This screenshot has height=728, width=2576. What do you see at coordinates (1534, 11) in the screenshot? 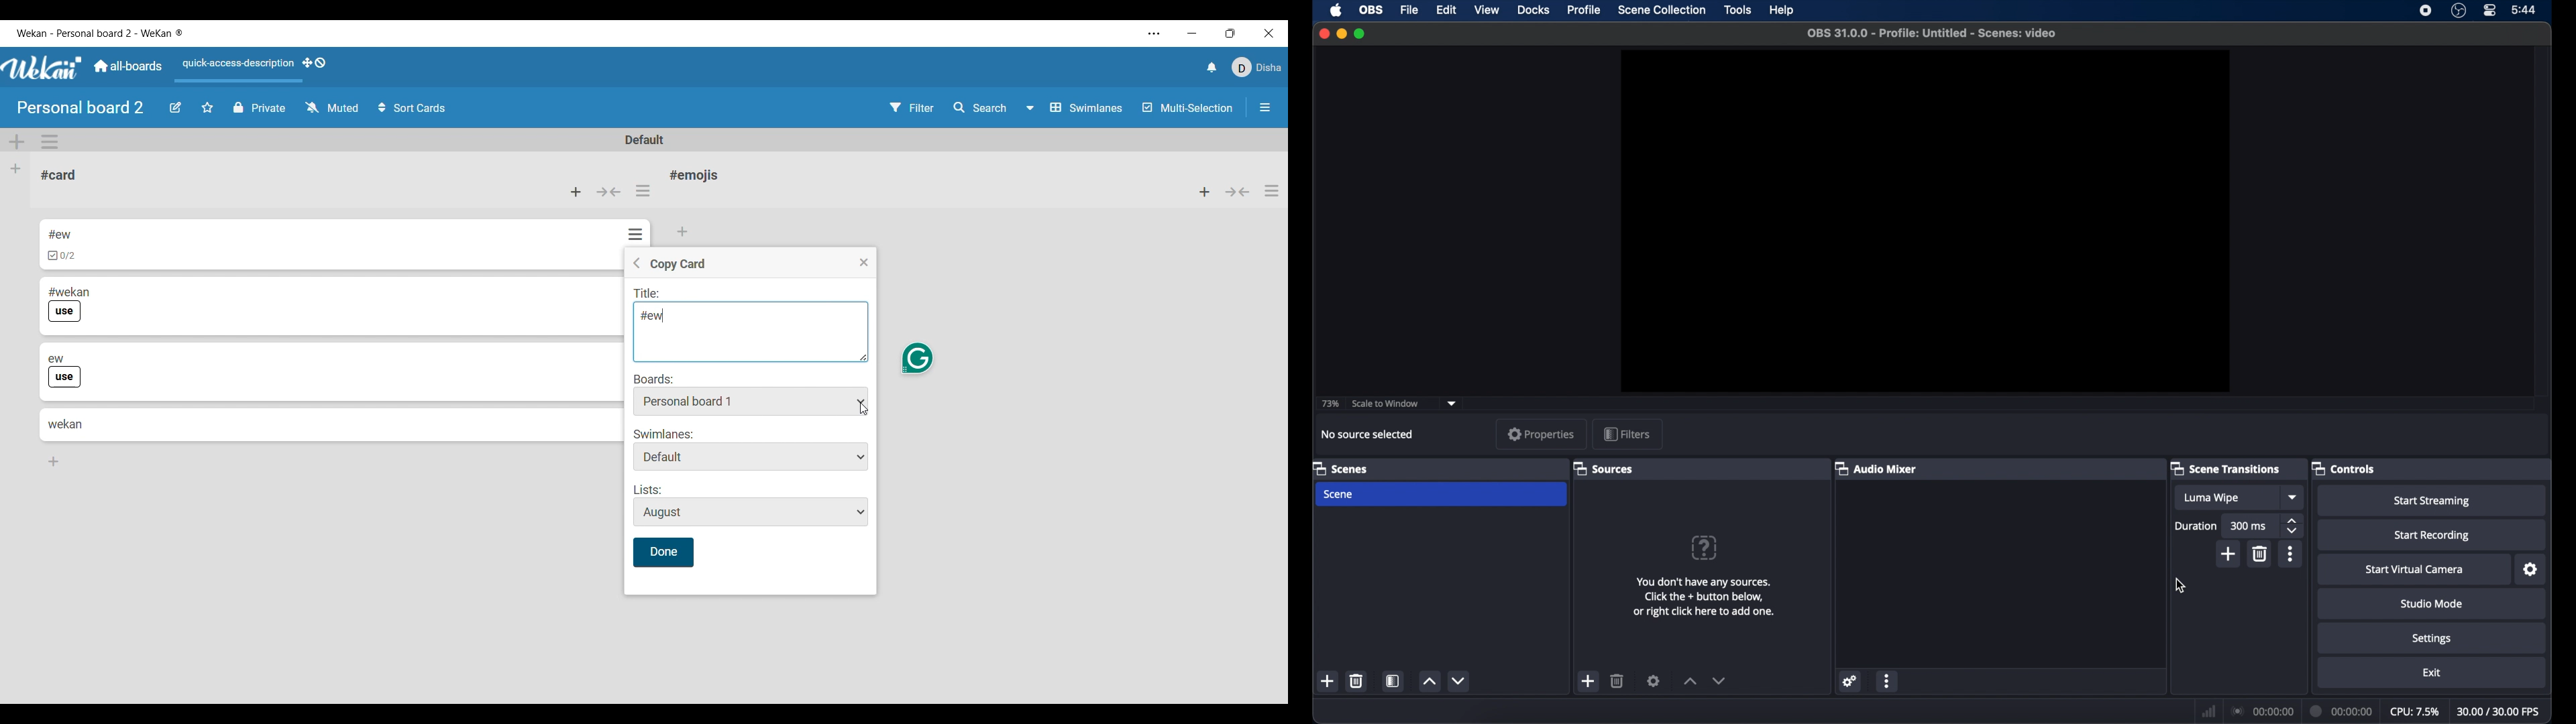
I see `docks` at bounding box center [1534, 11].